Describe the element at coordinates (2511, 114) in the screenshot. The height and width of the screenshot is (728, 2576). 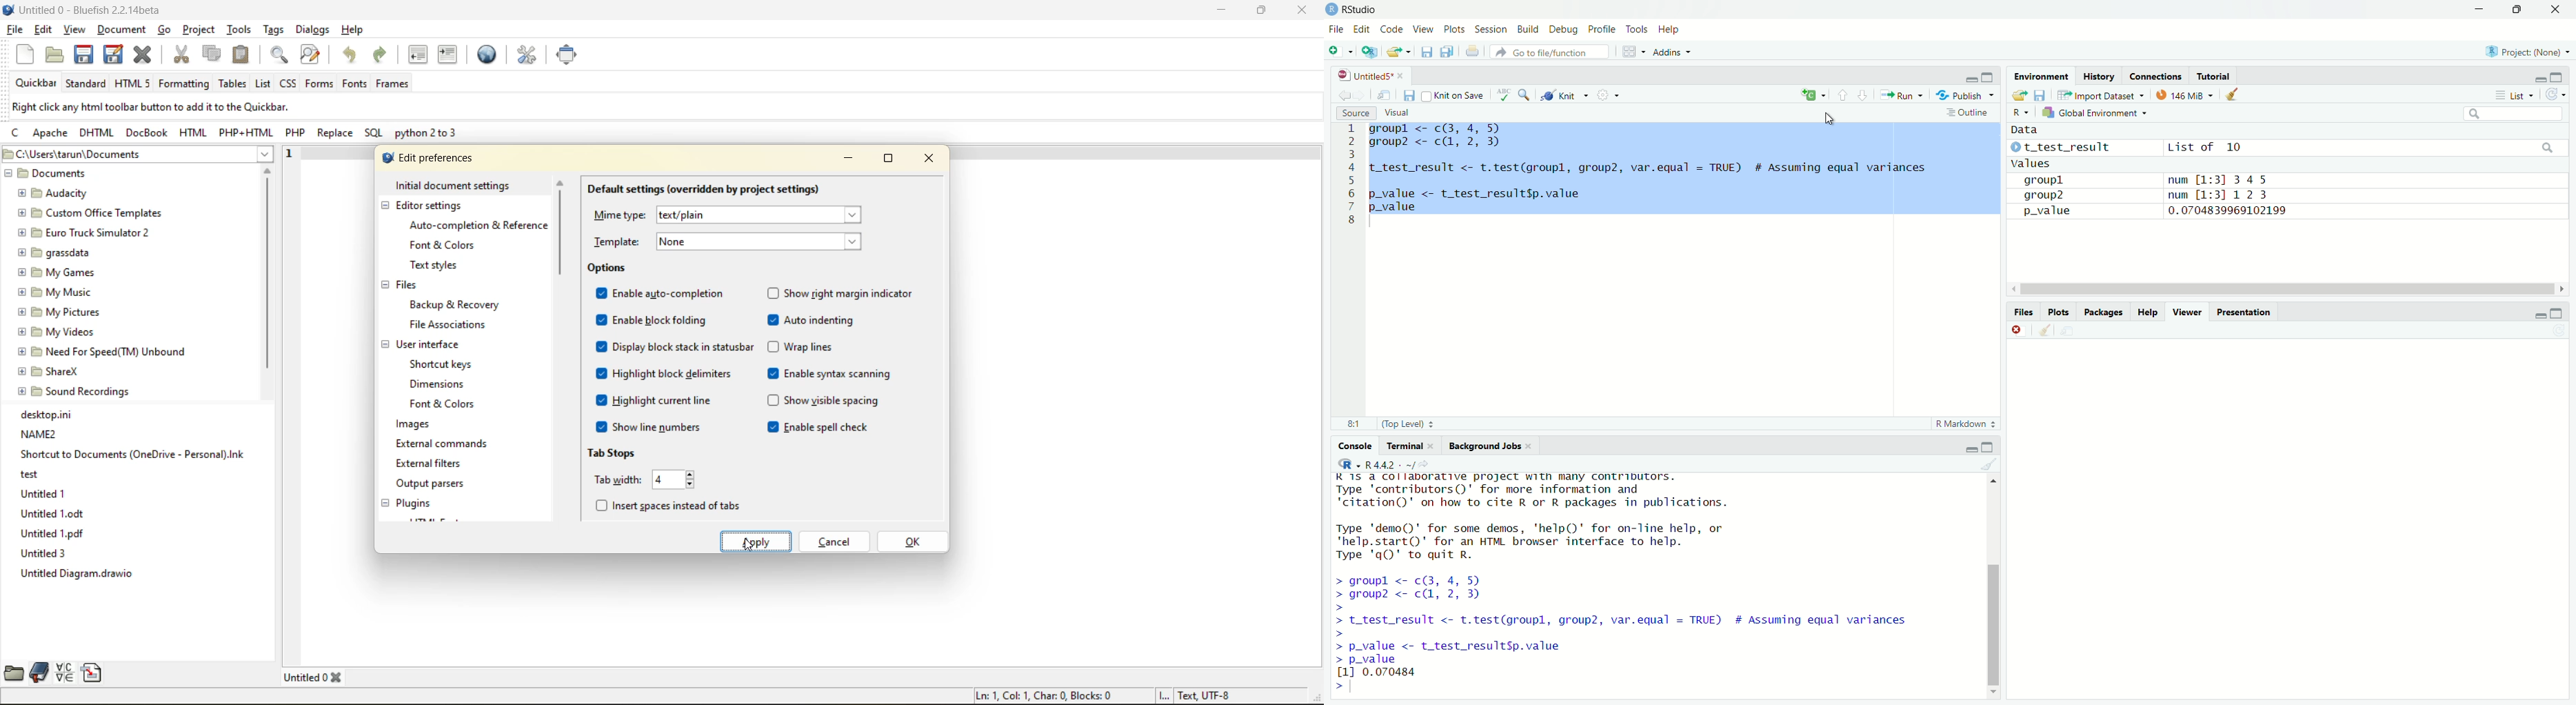
I see `search` at that location.